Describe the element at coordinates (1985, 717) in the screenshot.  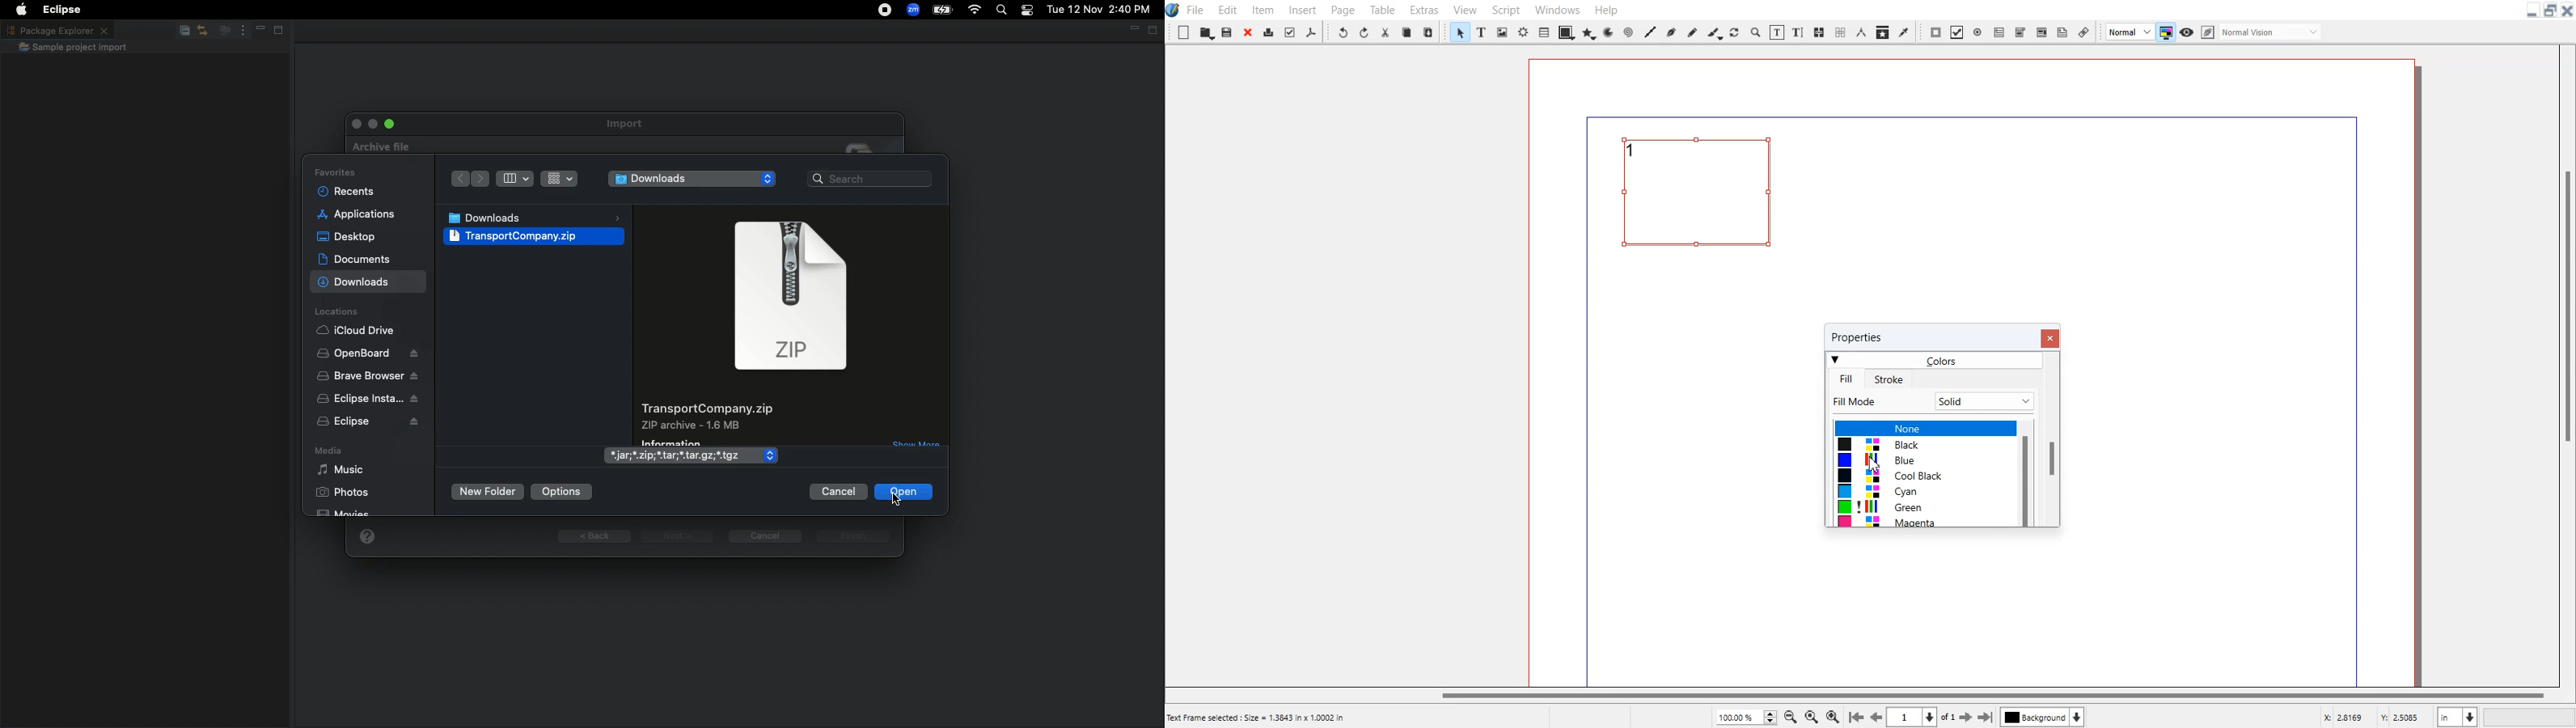
I see `Go to the last page` at that location.